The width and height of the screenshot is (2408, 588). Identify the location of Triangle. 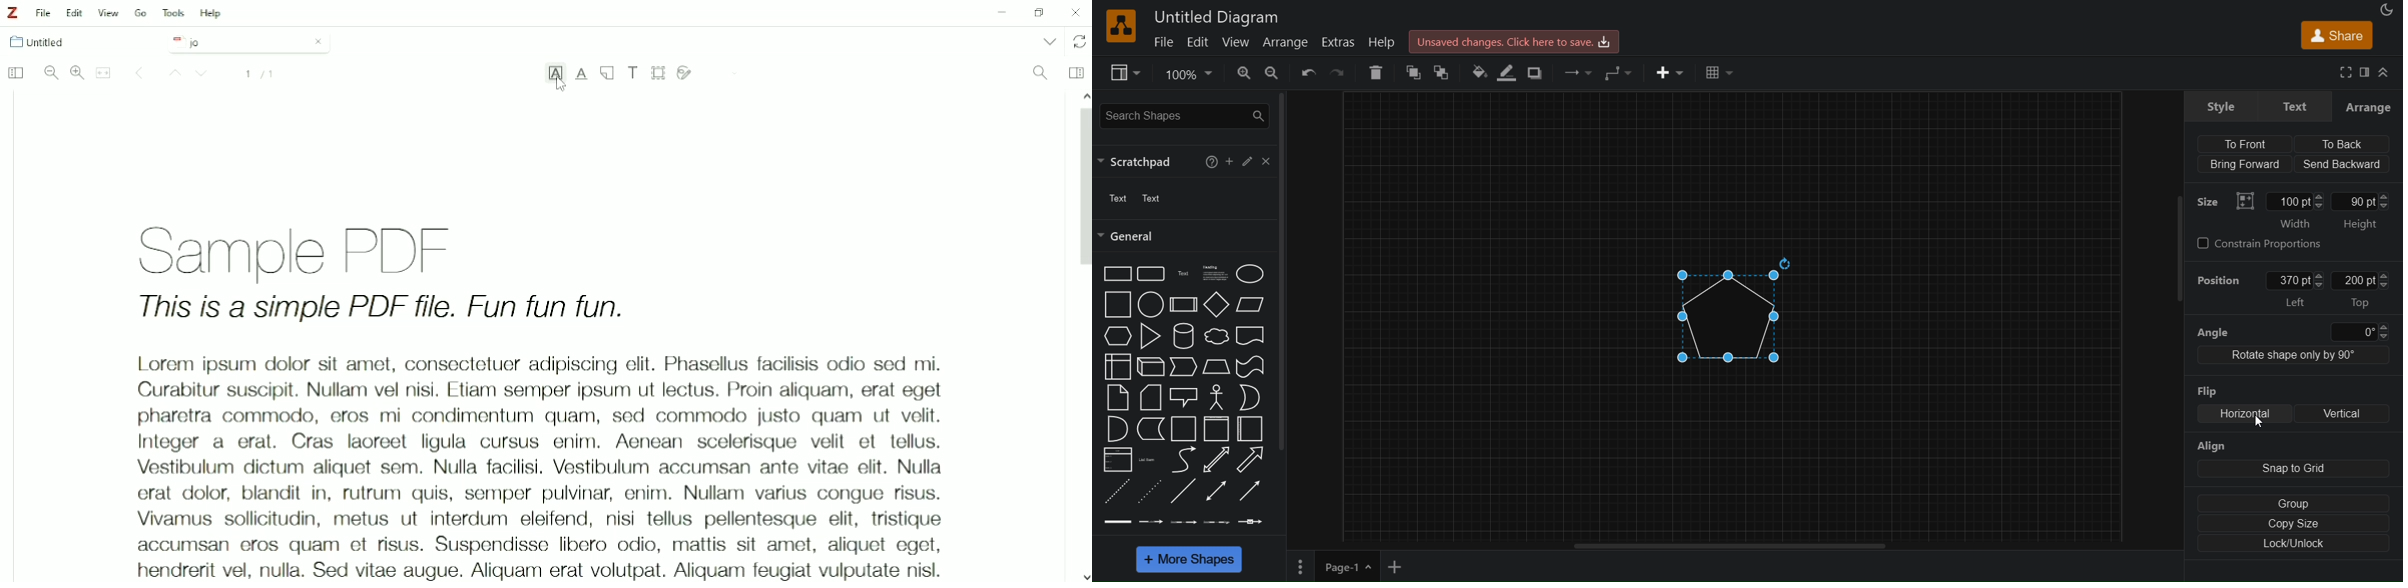
(1150, 336).